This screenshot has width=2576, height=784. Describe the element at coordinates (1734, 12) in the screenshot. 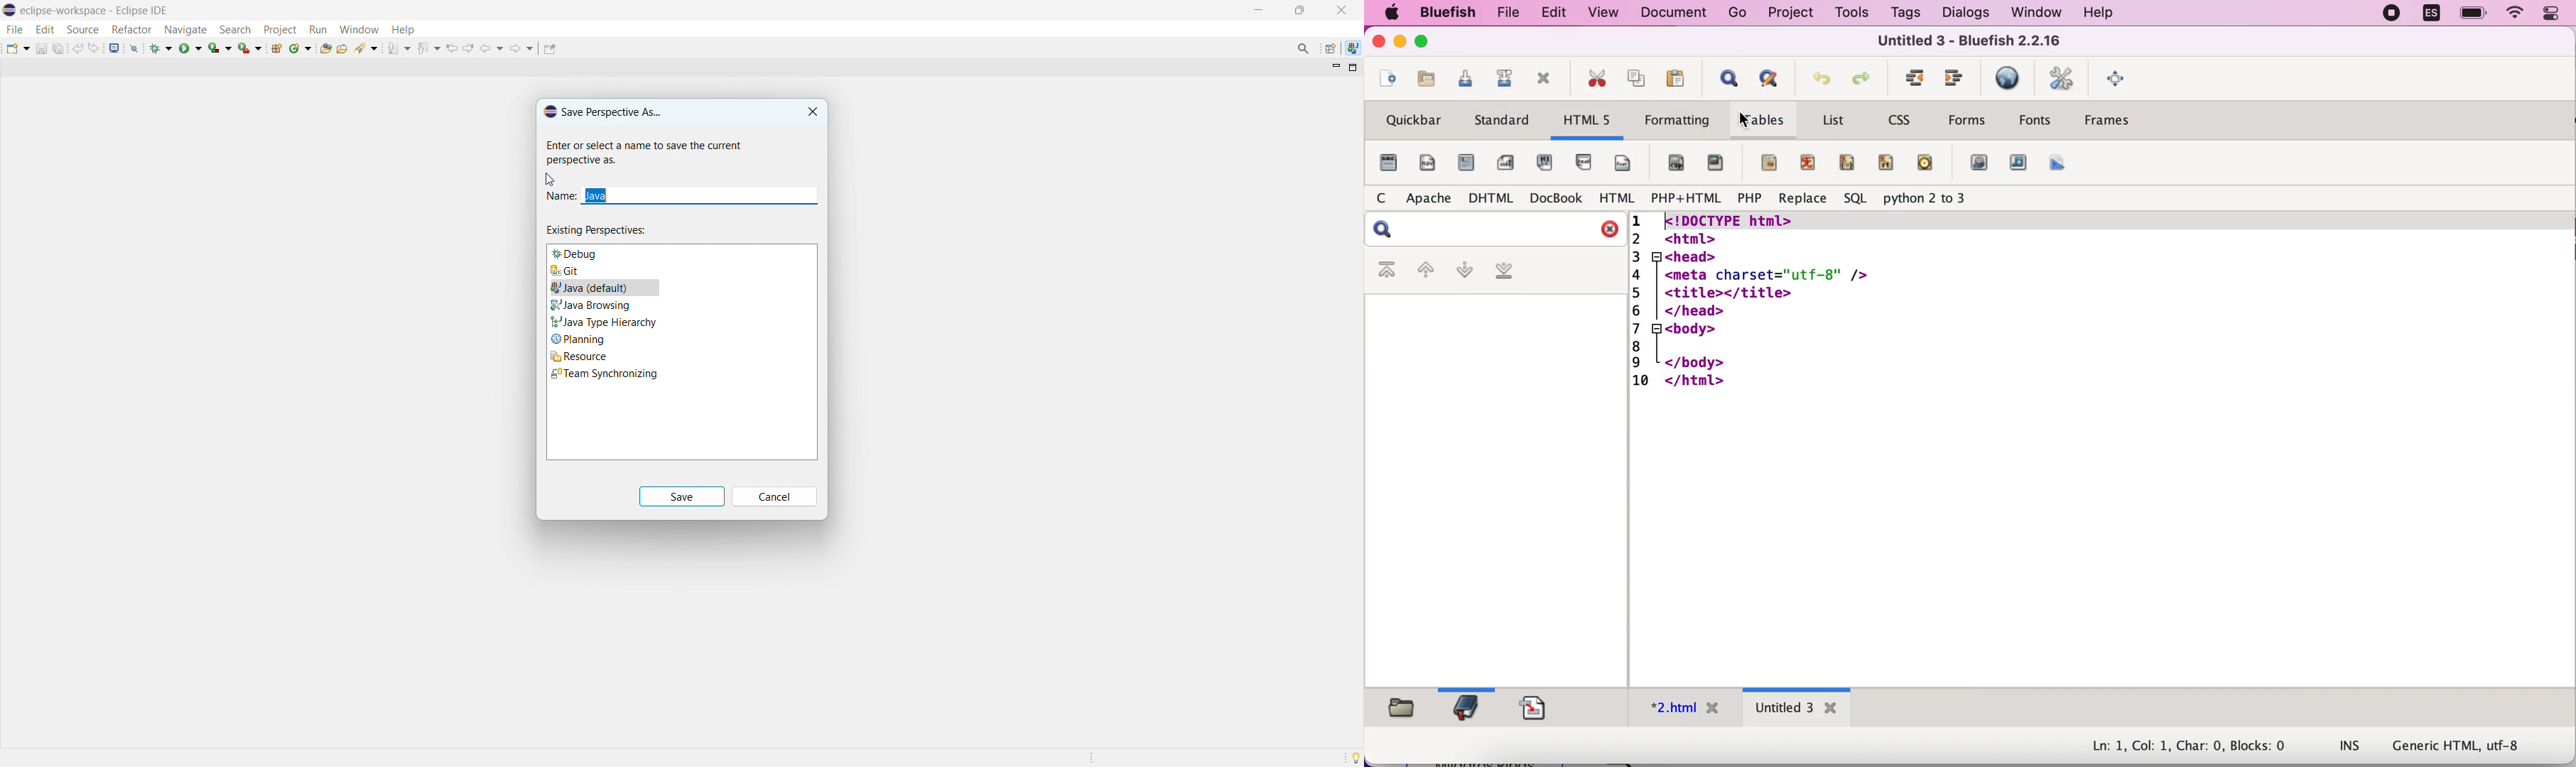

I see `go` at that location.